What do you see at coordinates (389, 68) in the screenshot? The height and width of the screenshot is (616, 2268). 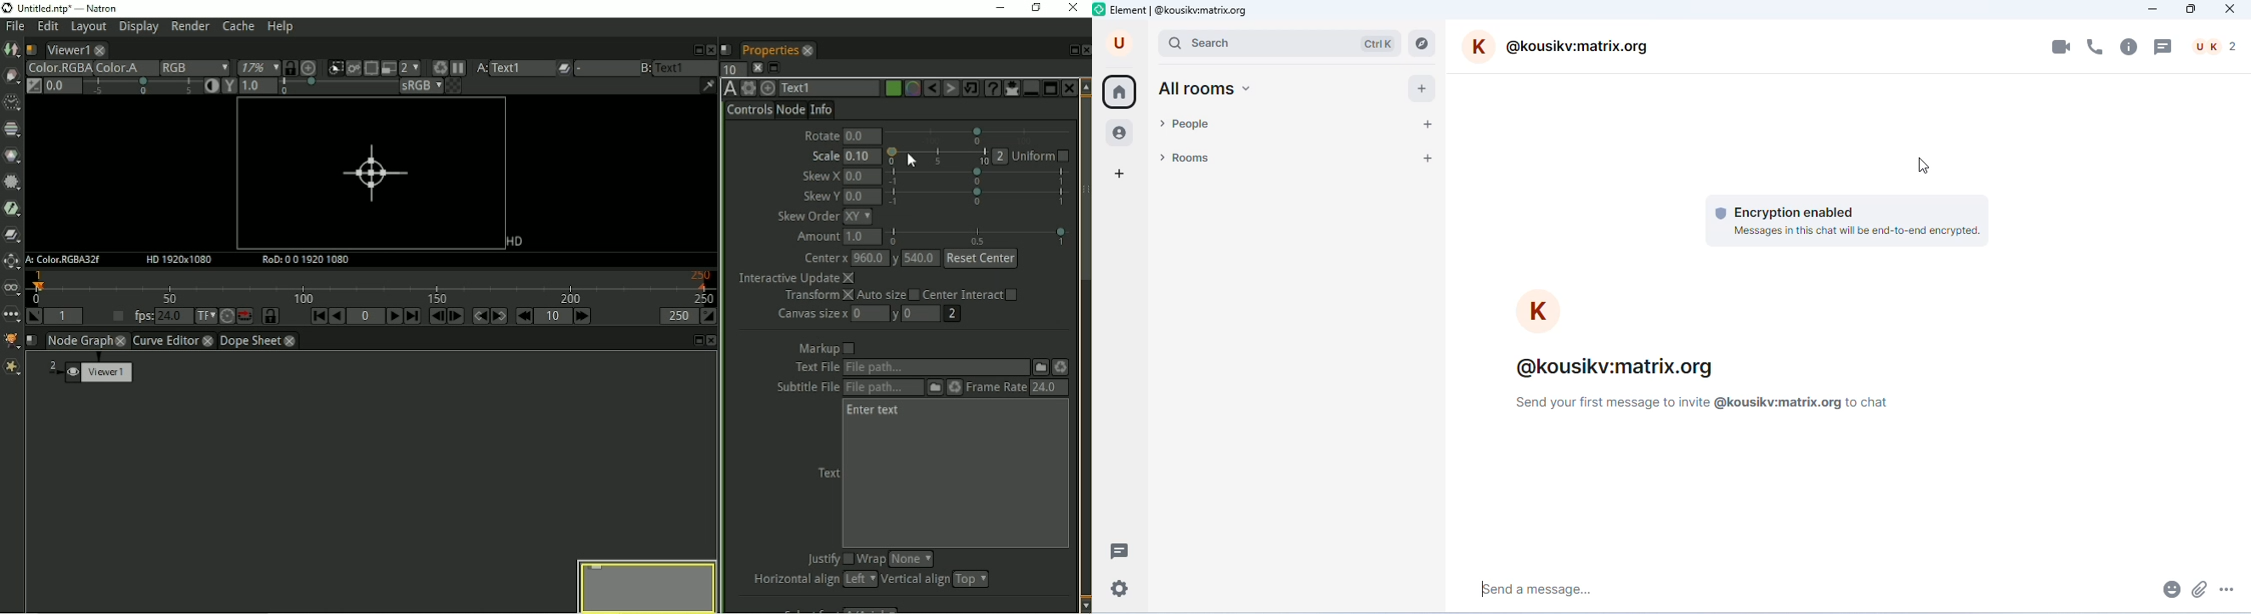 I see `Proxy mode` at bounding box center [389, 68].